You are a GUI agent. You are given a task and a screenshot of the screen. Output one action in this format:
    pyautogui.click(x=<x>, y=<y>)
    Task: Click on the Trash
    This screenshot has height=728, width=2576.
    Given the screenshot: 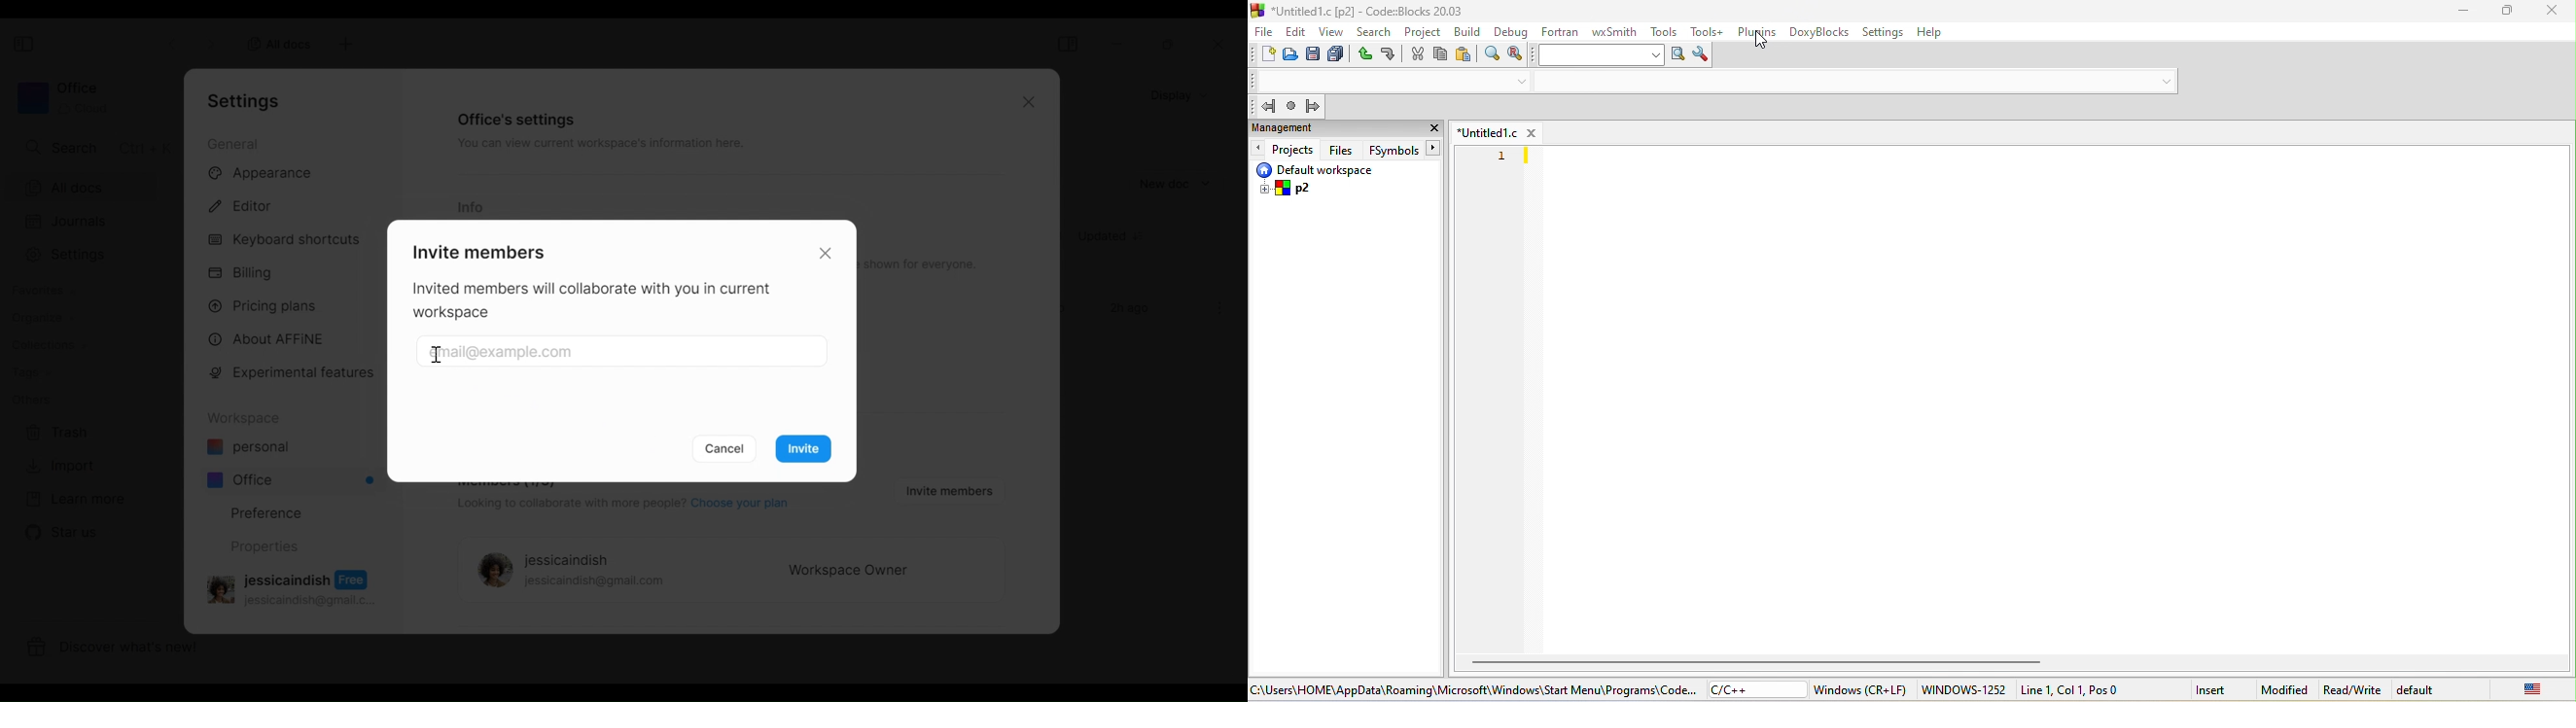 What is the action you would take?
    pyautogui.click(x=57, y=433)
    